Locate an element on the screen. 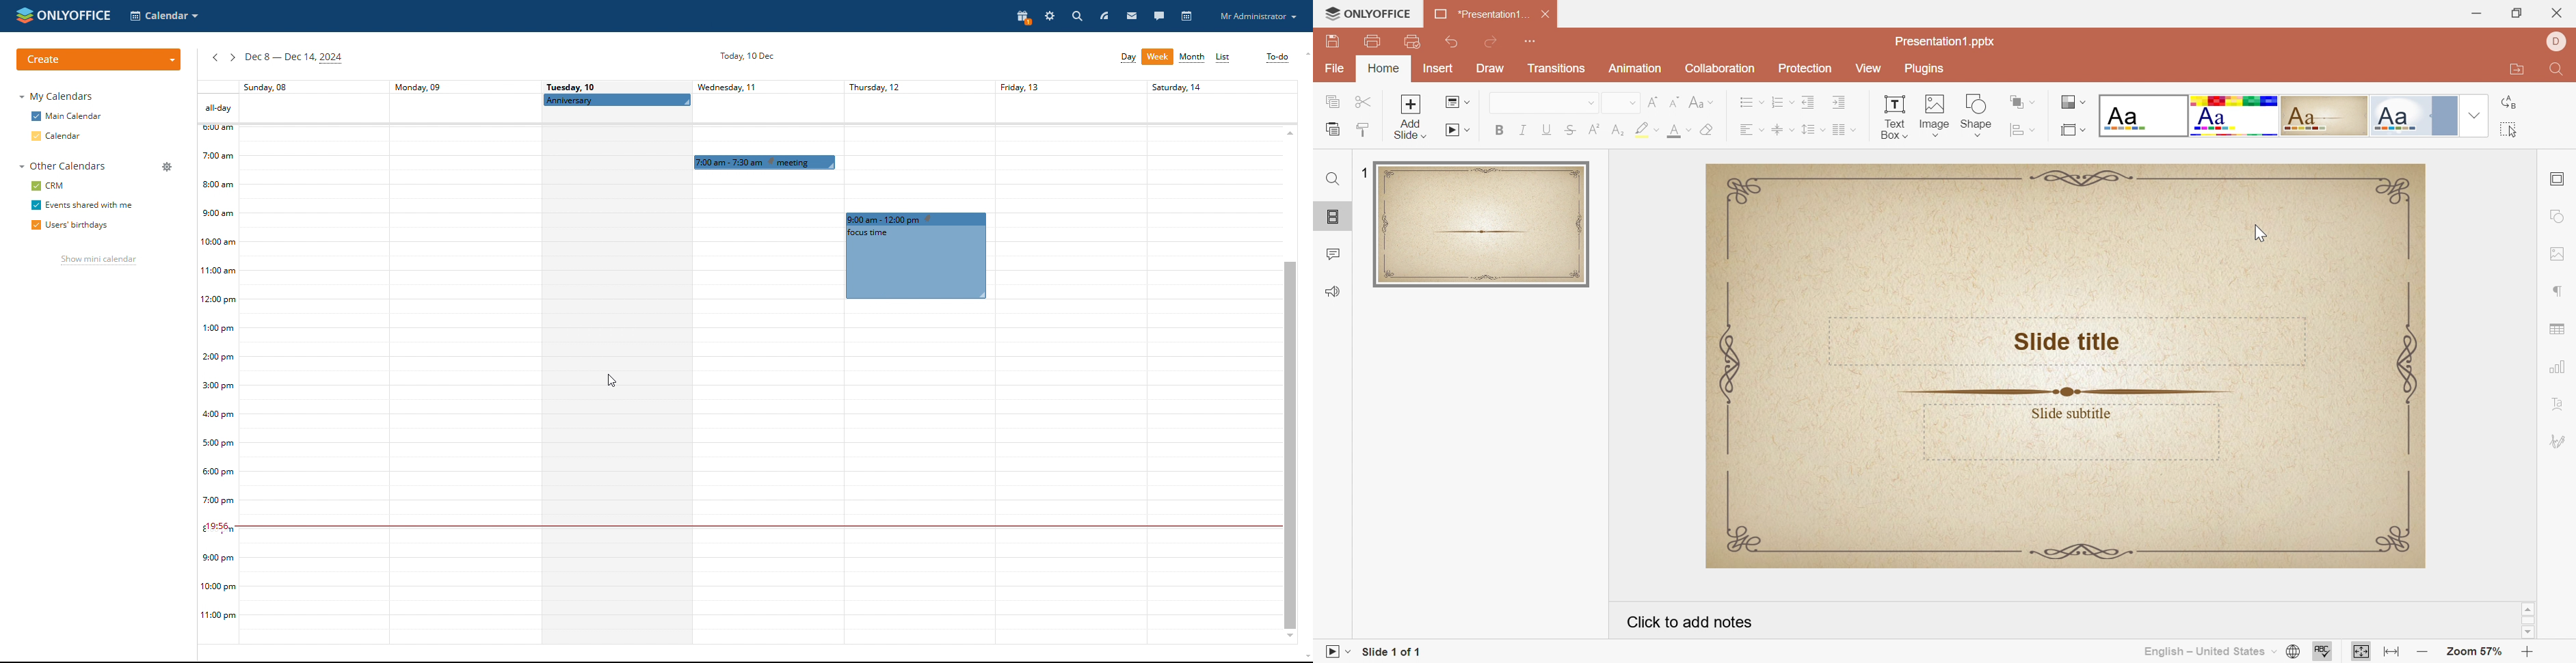 This screenshot has width=2576, height=672. Check spelling is located at coordinates (2324, 652).